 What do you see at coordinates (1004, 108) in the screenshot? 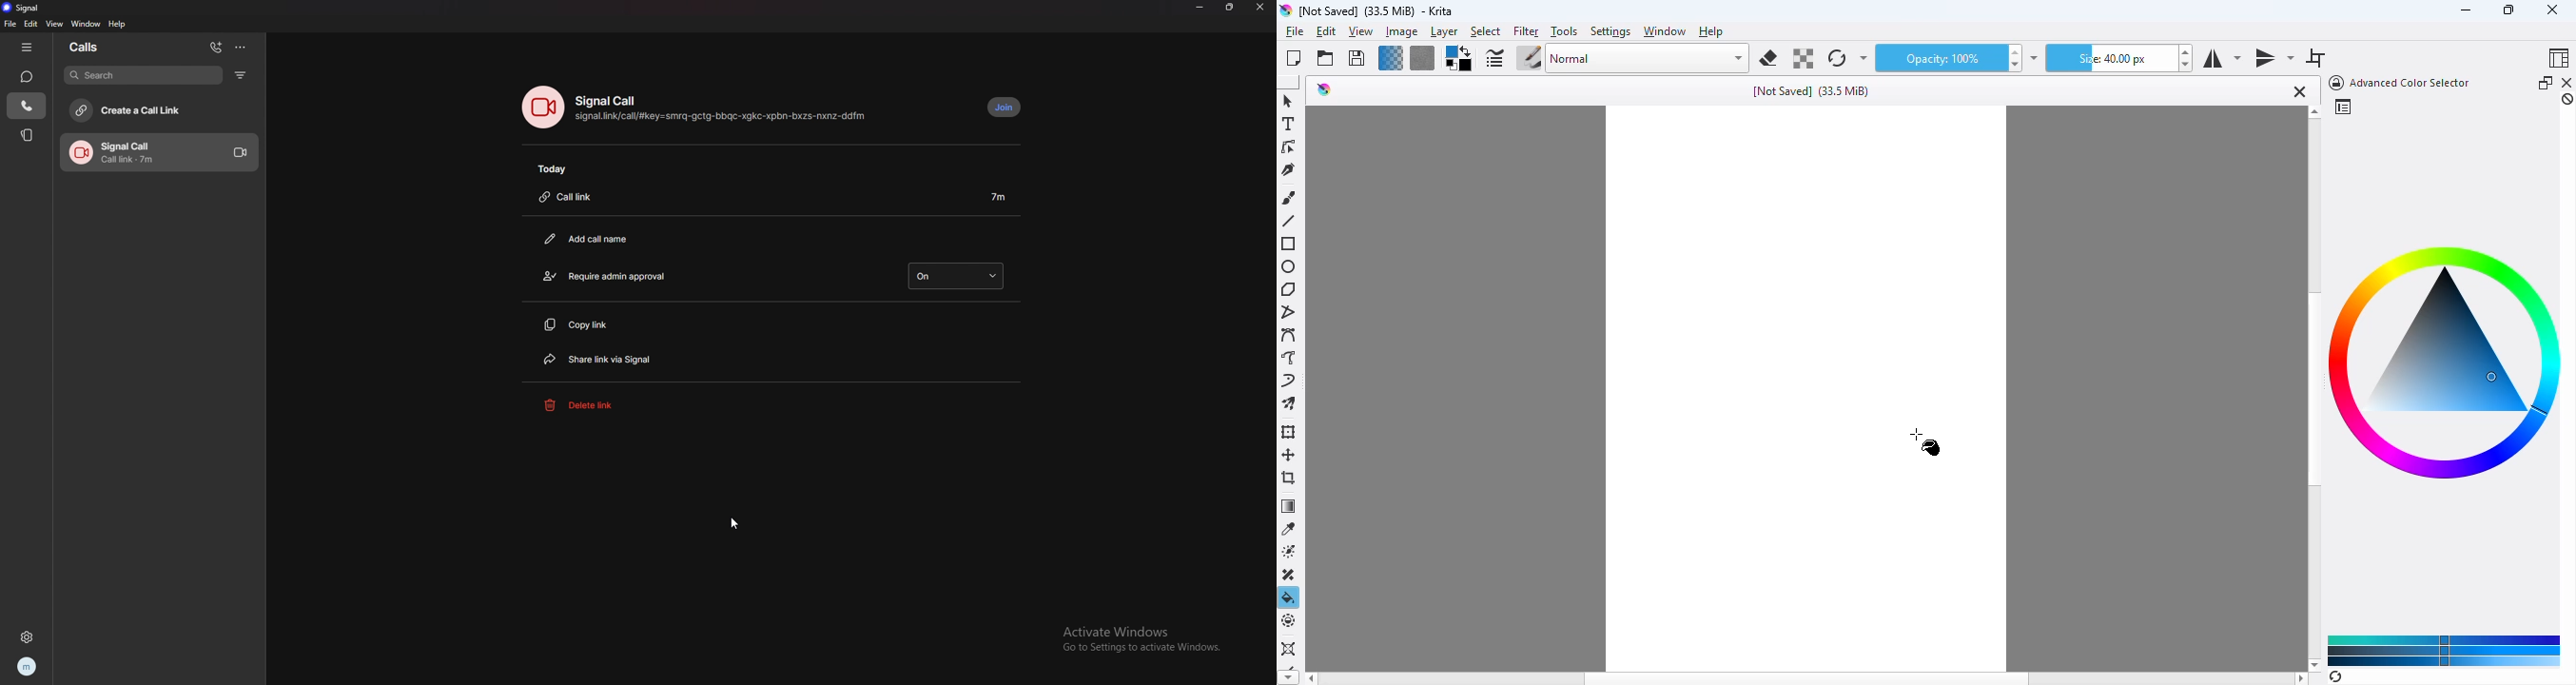
I see `join` at bounding box center [1004, 108].